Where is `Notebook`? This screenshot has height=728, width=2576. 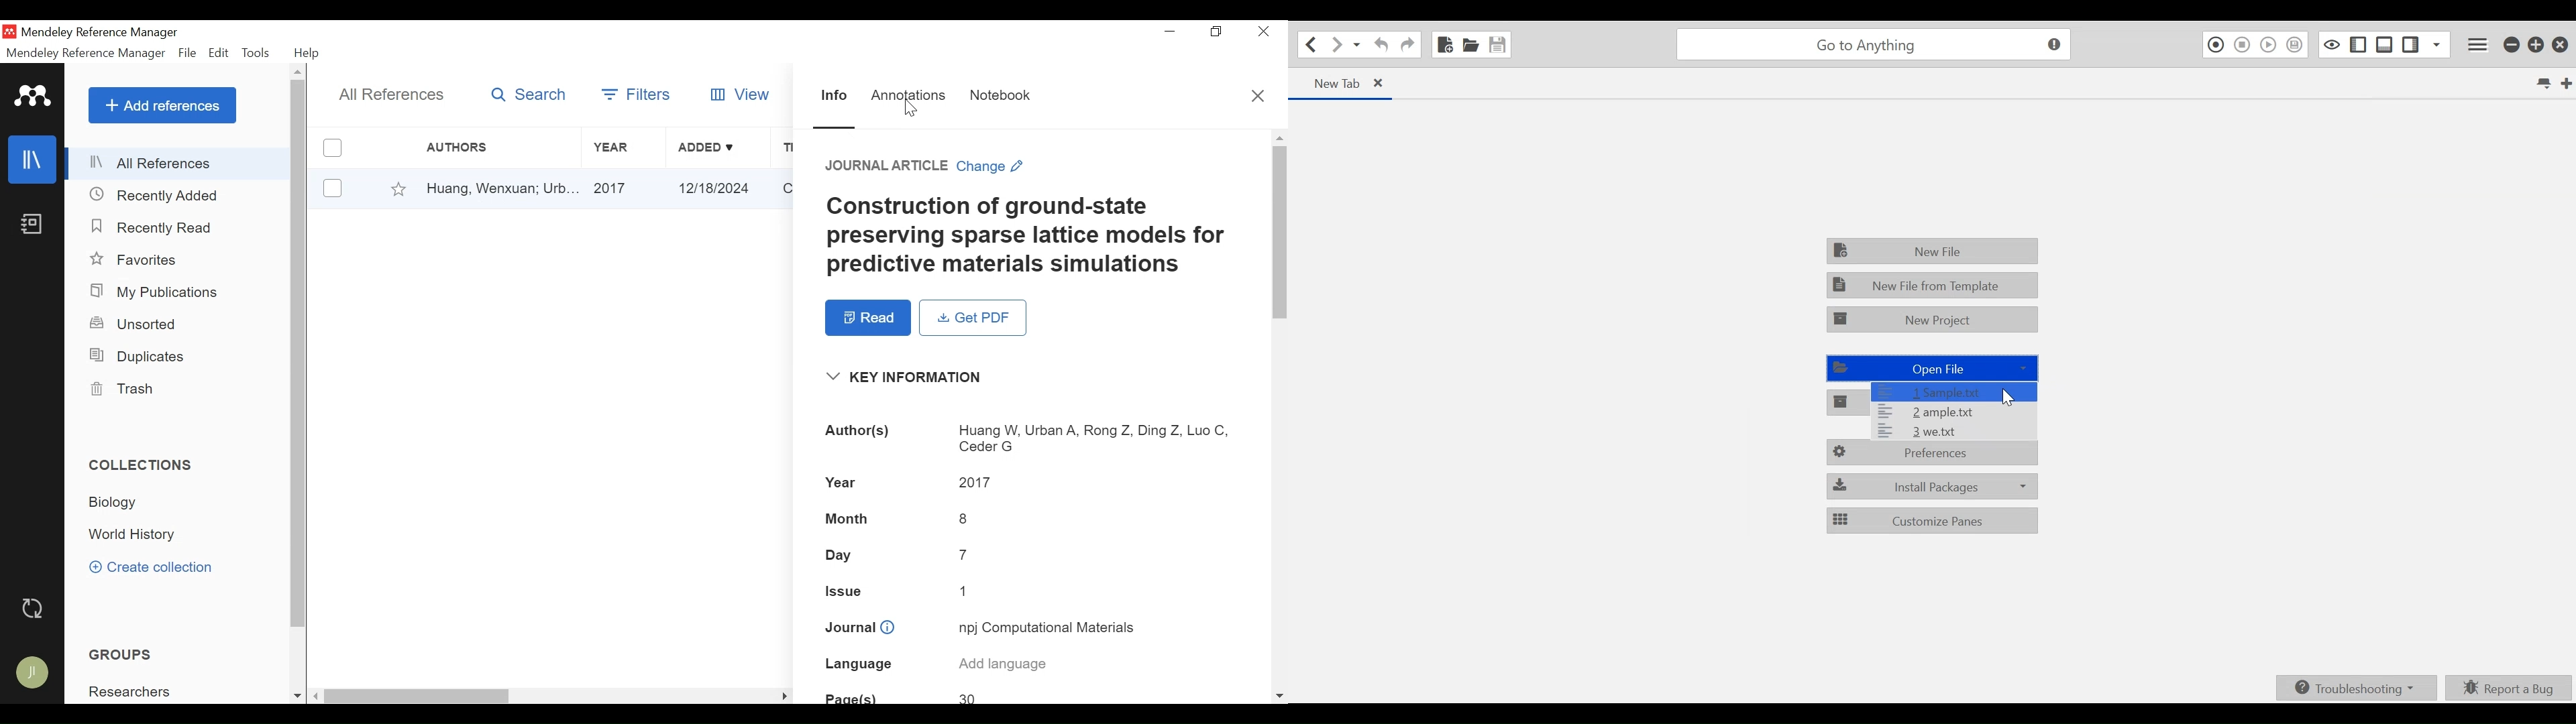
Notebook is located at coordinates (33, 225).